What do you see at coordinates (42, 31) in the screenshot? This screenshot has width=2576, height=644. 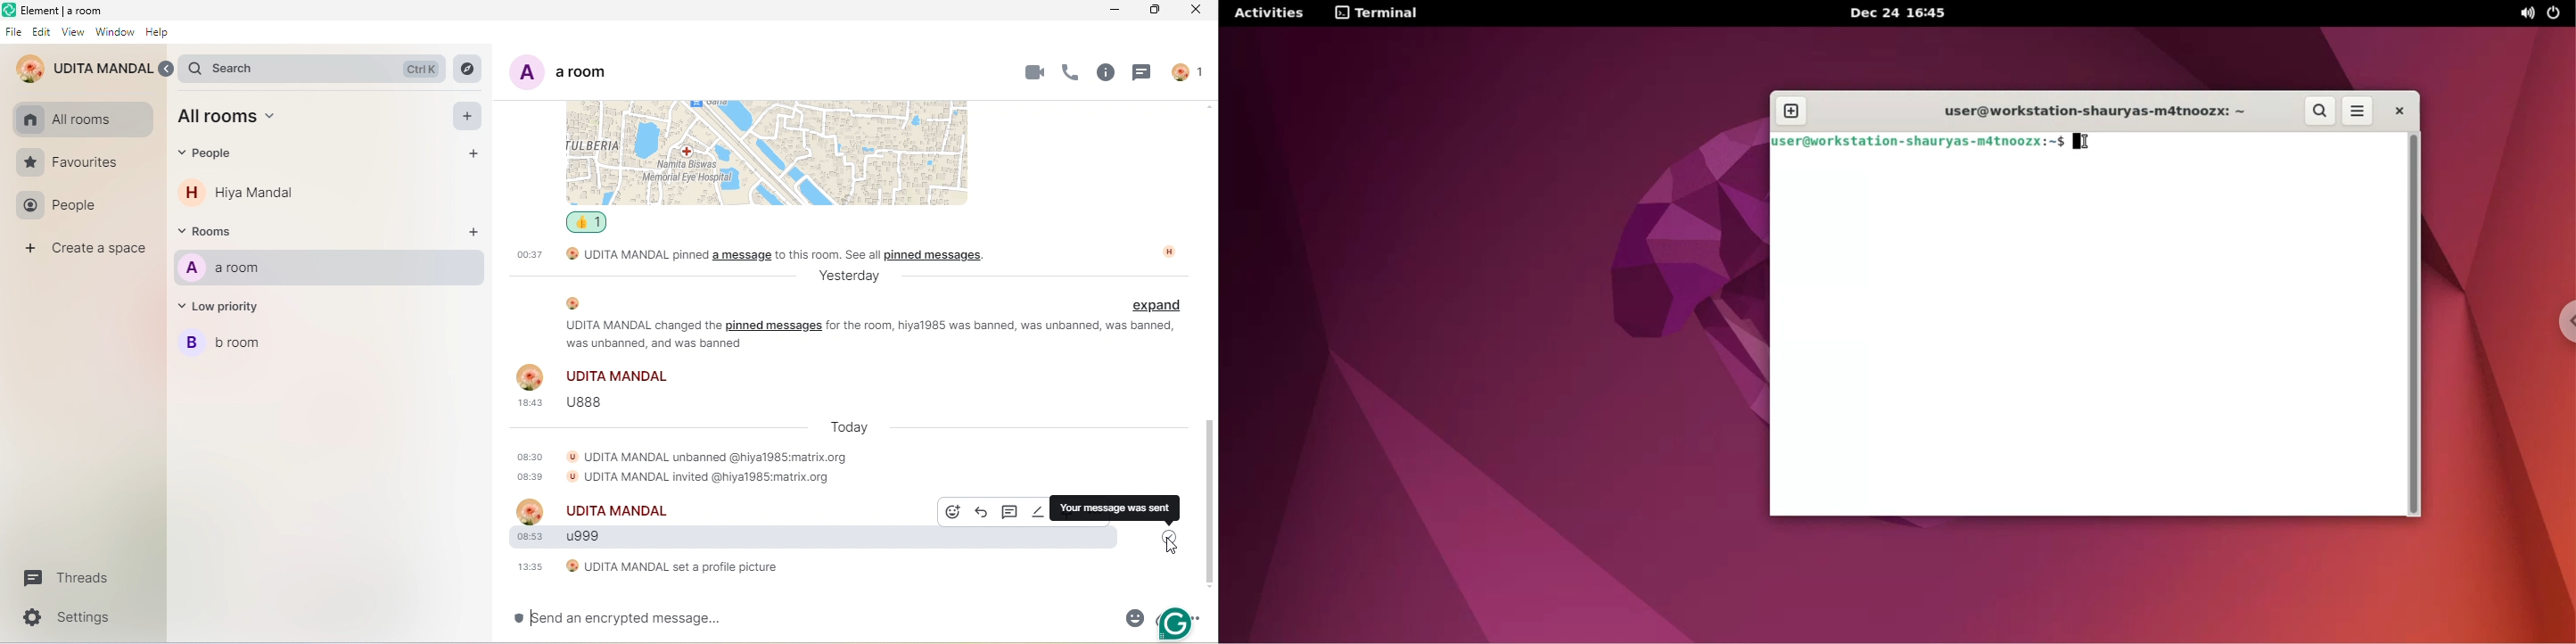 I see `> Edit` at bounding box center [42, 31].